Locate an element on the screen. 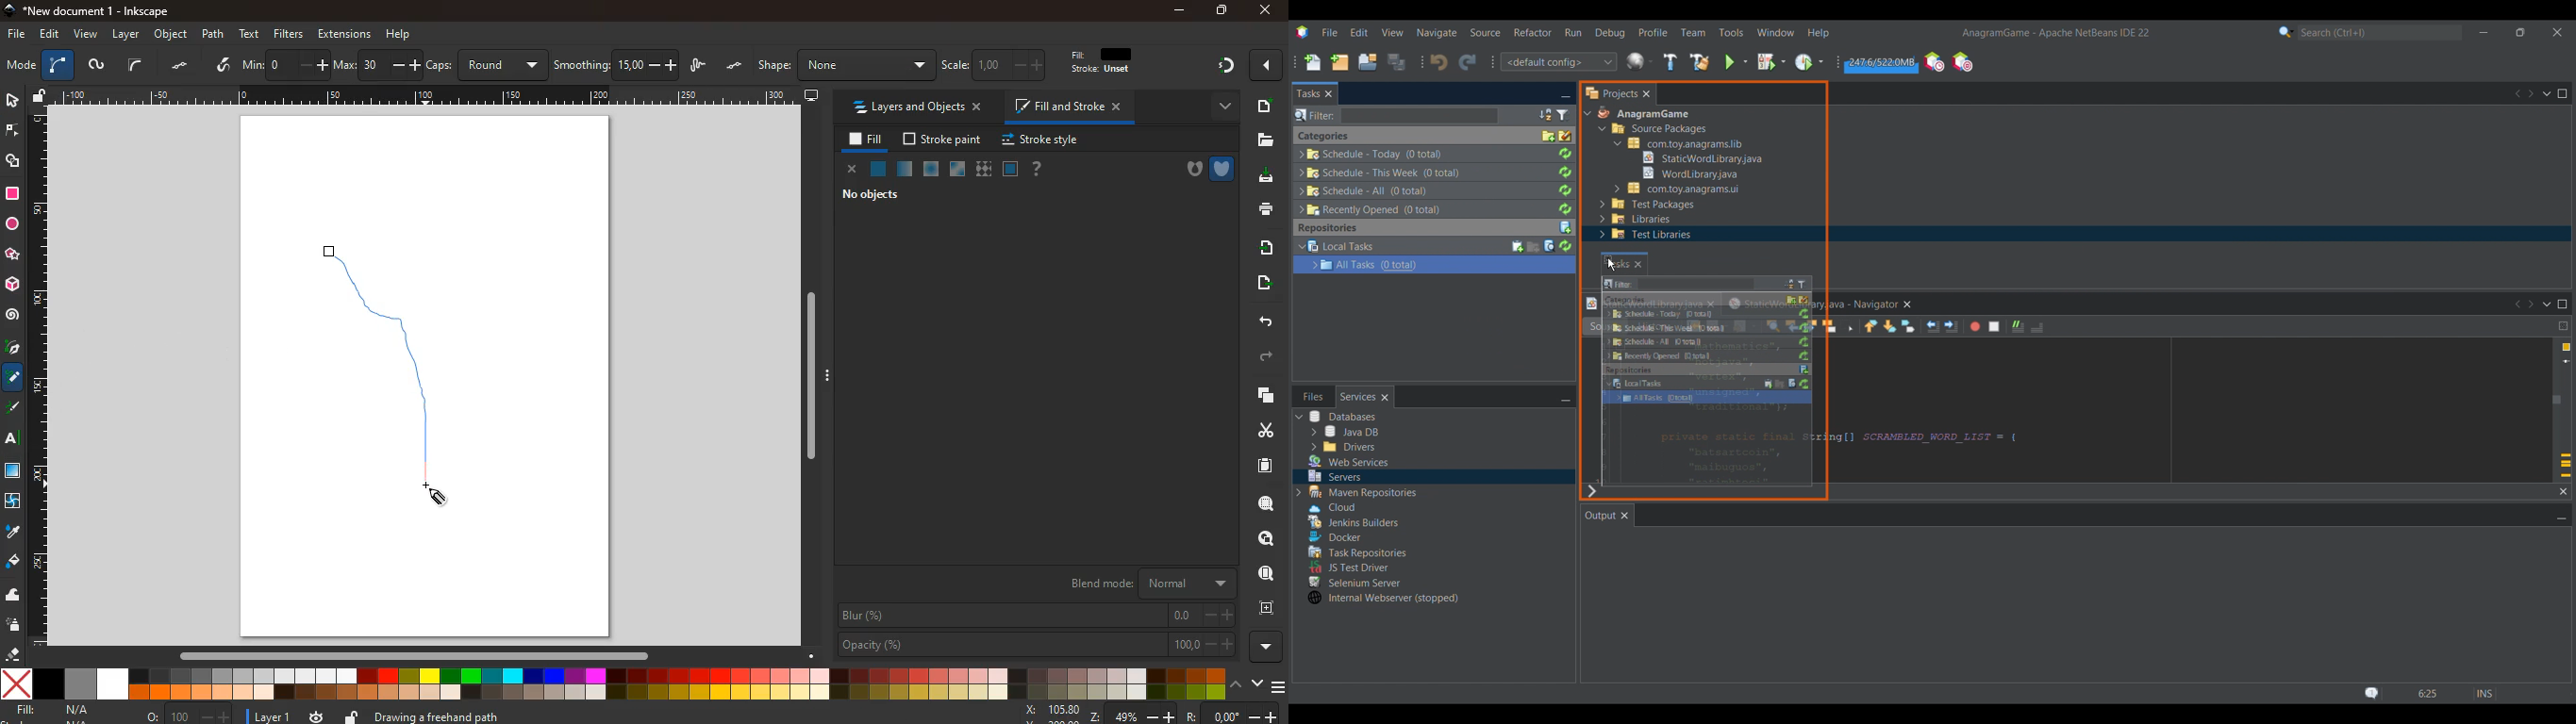 The width and height of the screenshot is (2576, 728). glass is located at coordinates (959, 170).